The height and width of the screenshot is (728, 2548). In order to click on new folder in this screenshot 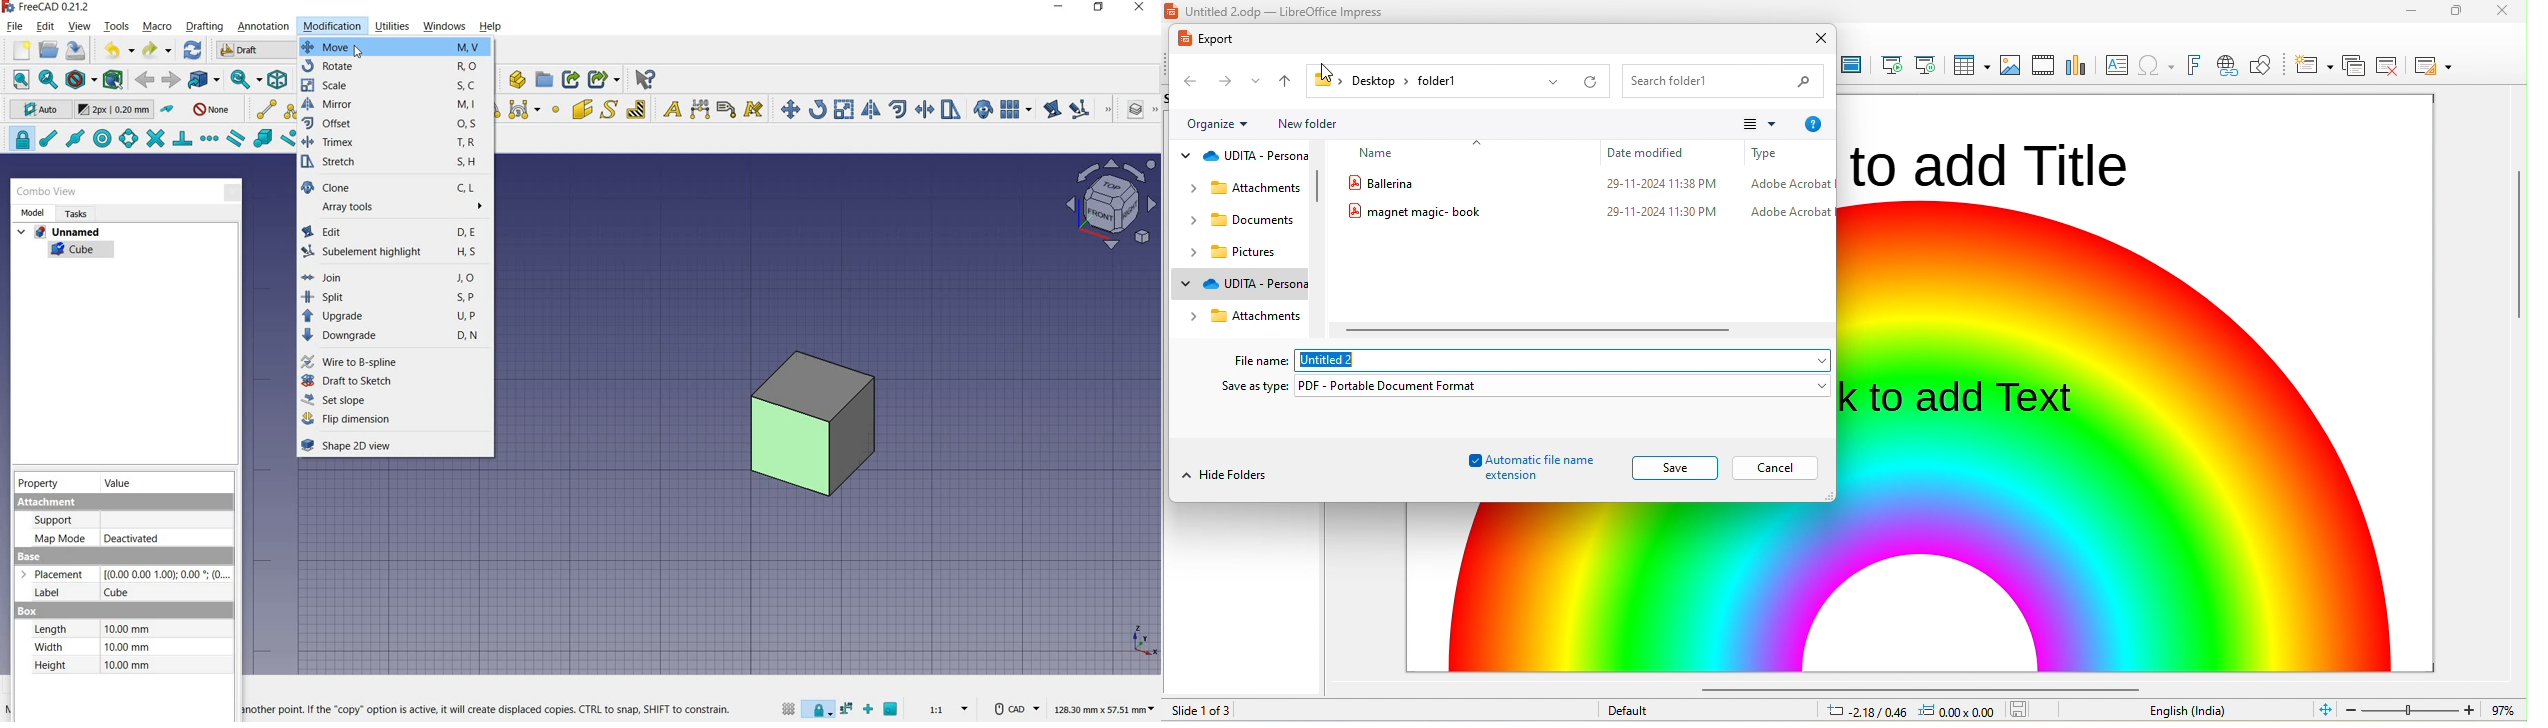, I will do `click(1314, 119)`.